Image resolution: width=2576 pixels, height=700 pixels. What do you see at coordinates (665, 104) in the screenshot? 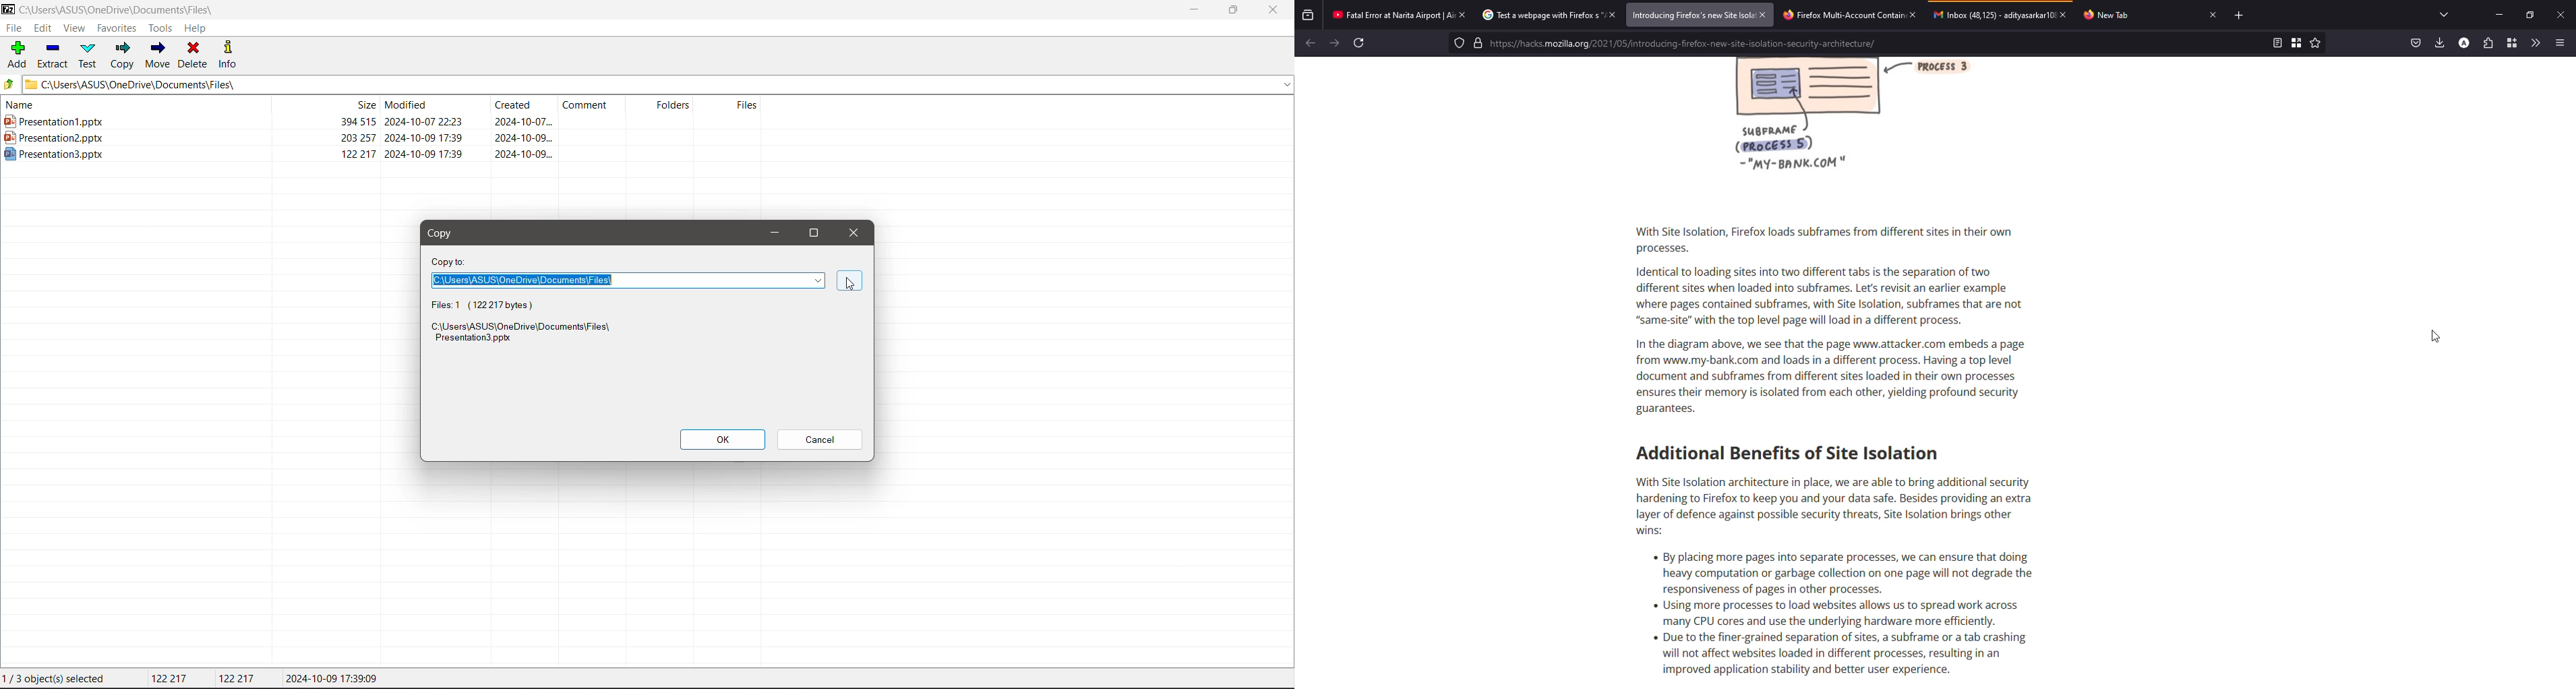
I see `Folders` at bounding box center [665, 104].